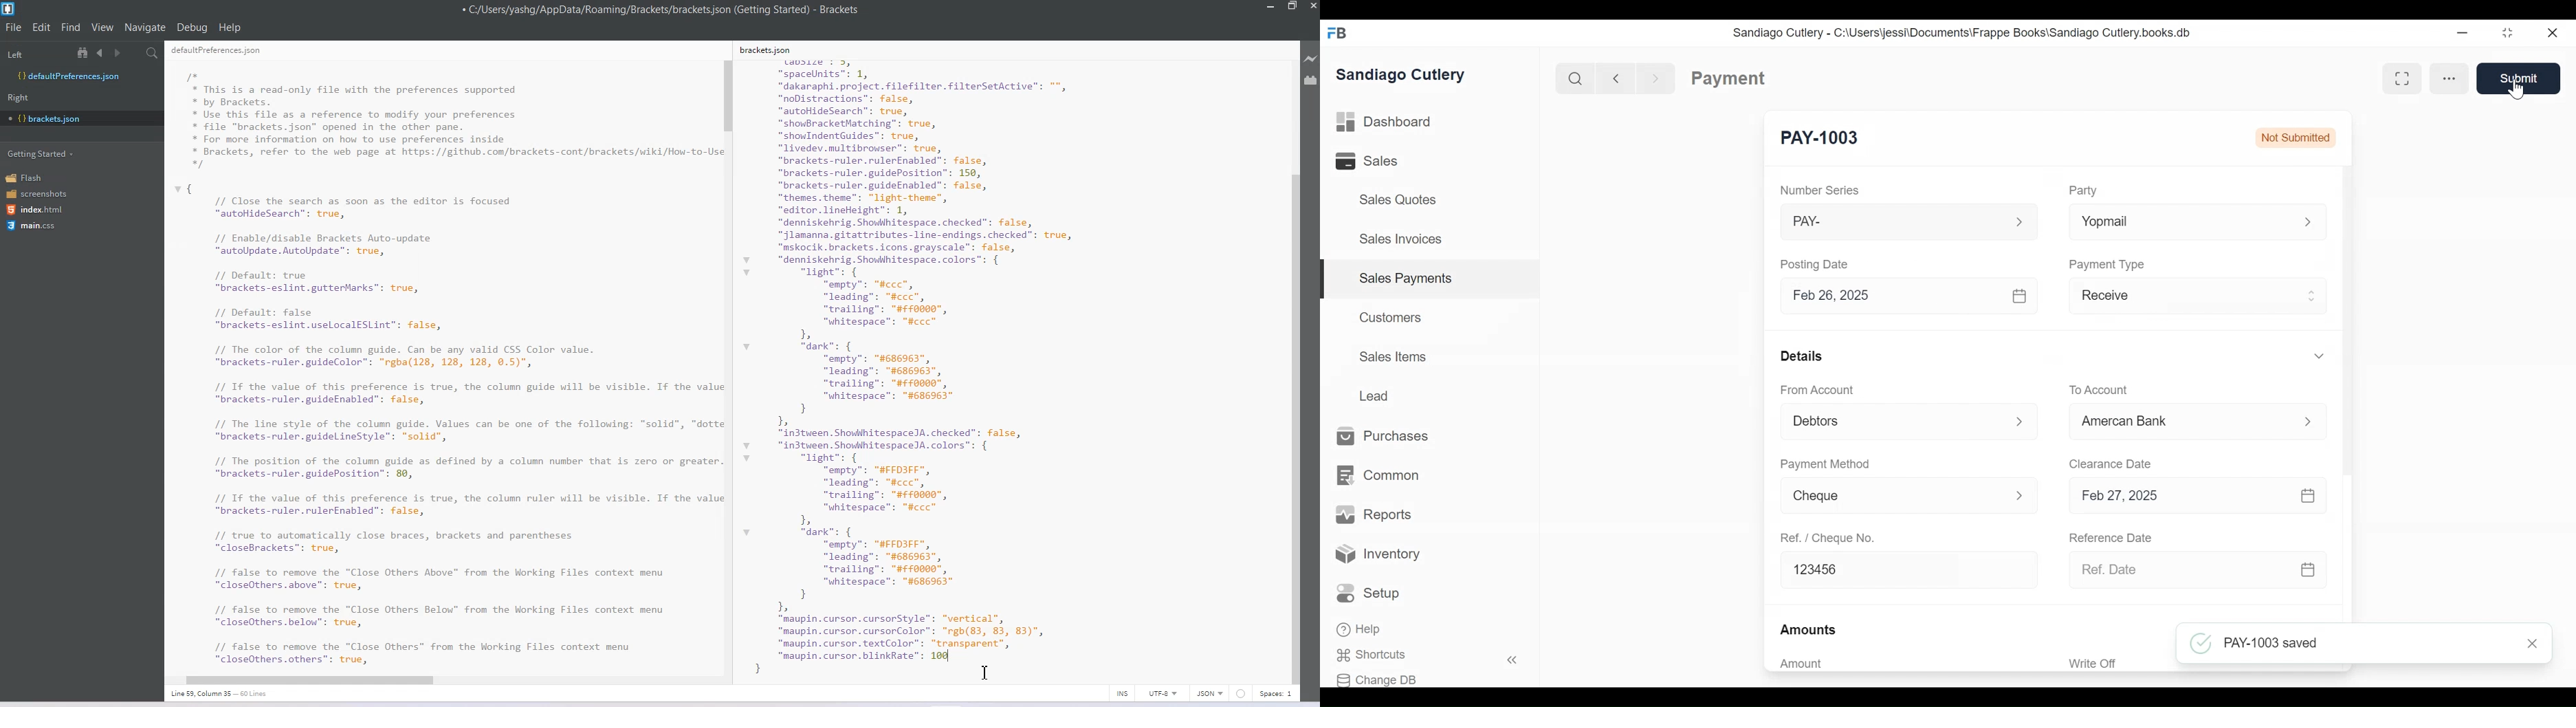 This screenshot has height=728, width=2576. I want to click on kets. son
size : 3,
“spacelnits": 1,
“dakaraphi.project. filefilter. filterSetActive”: "*,
“noDistractions”: false,
“autohideSearch”: true,
“showBracketMatching”: true,
“showIndentGuides”: true,
“livedev.multibrowser”: true,
“brackets-ruler.rulerEnabled": false,
“brackets-ruler.guidePosition”: 150,
“brackets-ruler.guideEnabled": false,
“themes theme": "light-theme",
“editor. lineHeight": 1,
“denniskehrig. Showhhitespace. checked": false,
“jlamanna.gitattributes-line-endings. checked": true,
“mskocik.brackets.icons.grayscale": false,
“denniskehrig. Showhitespace. colors”: {
“light”: {
“empty”: "#ccc”,
“leading”: "#ccc”,
“trailing”: "#0000",
“whitespace”: "#ccc”
b
“dark”: {
“empty”: "#686963",
["leading”: "#686963",
“trailing”: "#0000",
“whitespace”: "#686963"
}
Ia
“in3tween. ShowhhitespaceJA. checked": false,
“in3tween. ShowhhitespaceJA. colors”: {
“light”: {
“empty”: "#FFDIFF",
“leading”: "#ccc”,
“trailing”: "#0000",
“whitespace”: "#ccc”
bh
“dark”: {
“empty”: "#FFDIFF",
“leading”: "#686963",
“trailing”: "#0000",
“whitespace”: "#686963"
}
b
“maupin. cursor. cursorStyle”: “vertical”,
“maupin. cursor. cursorColor™: "rgh(83, 83, 83)",
“maupin.cursor.textColor”: “transparent”,
“maupin. cursor. blinkRate": 1000 |
:, so click(939, 358).